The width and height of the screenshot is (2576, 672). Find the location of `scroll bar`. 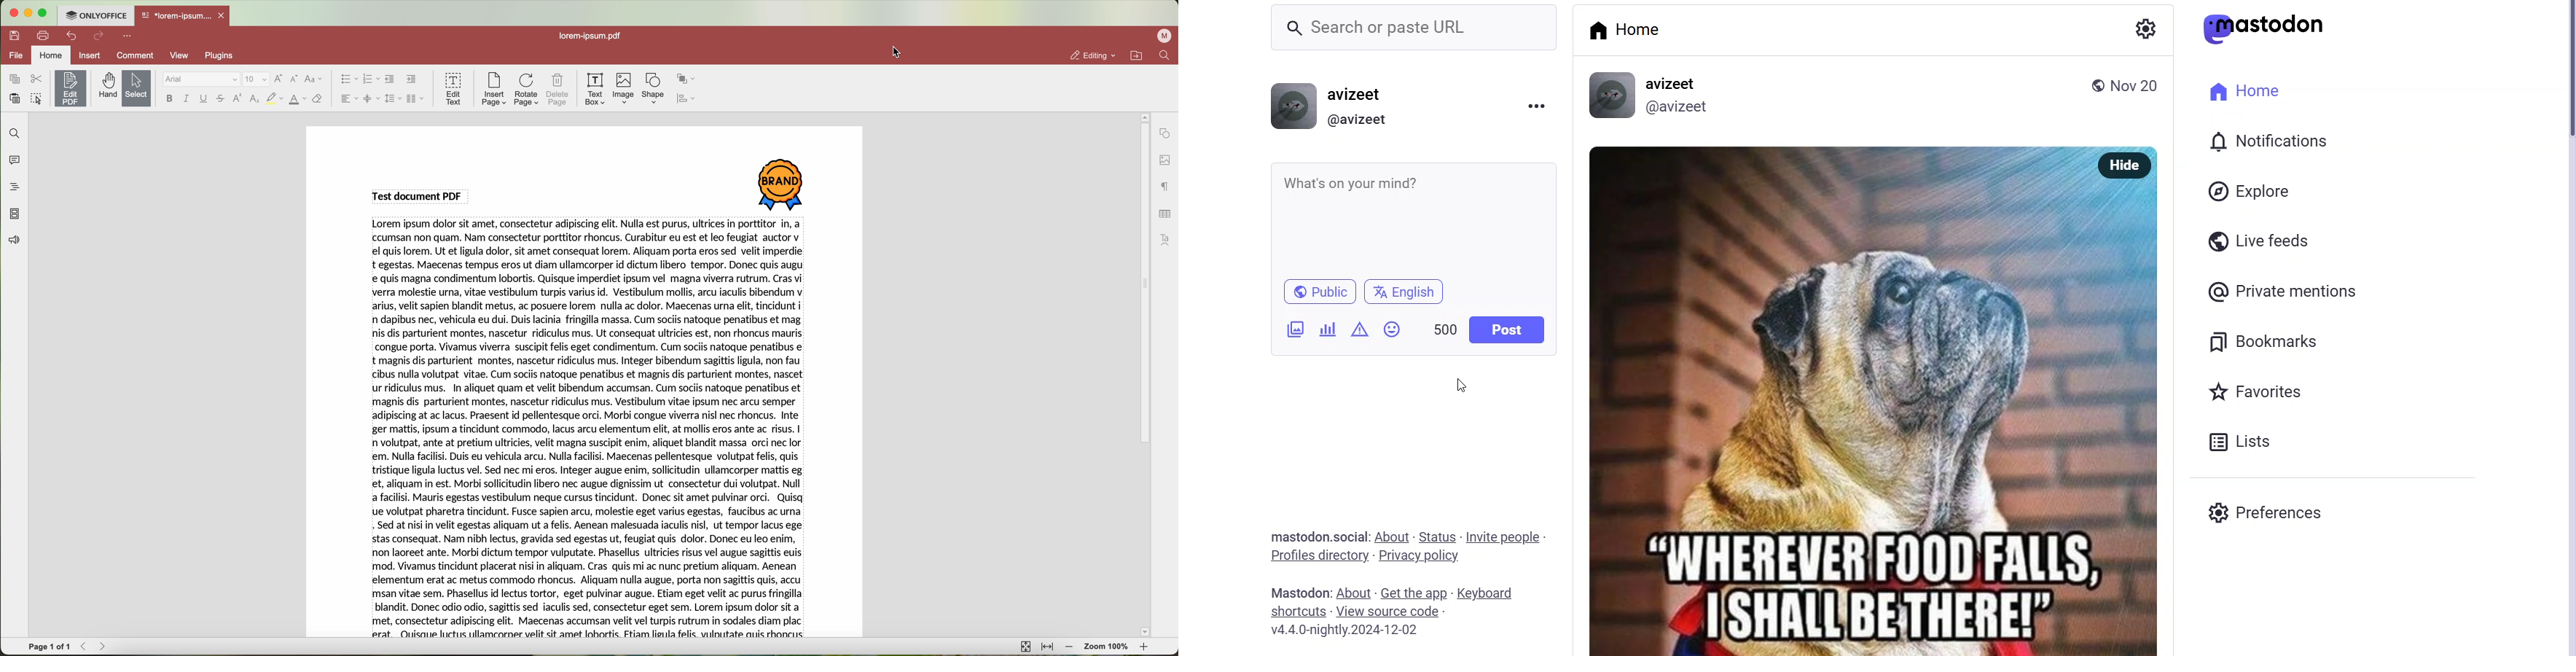

scroll bar is located at coordinates (2559, 82).